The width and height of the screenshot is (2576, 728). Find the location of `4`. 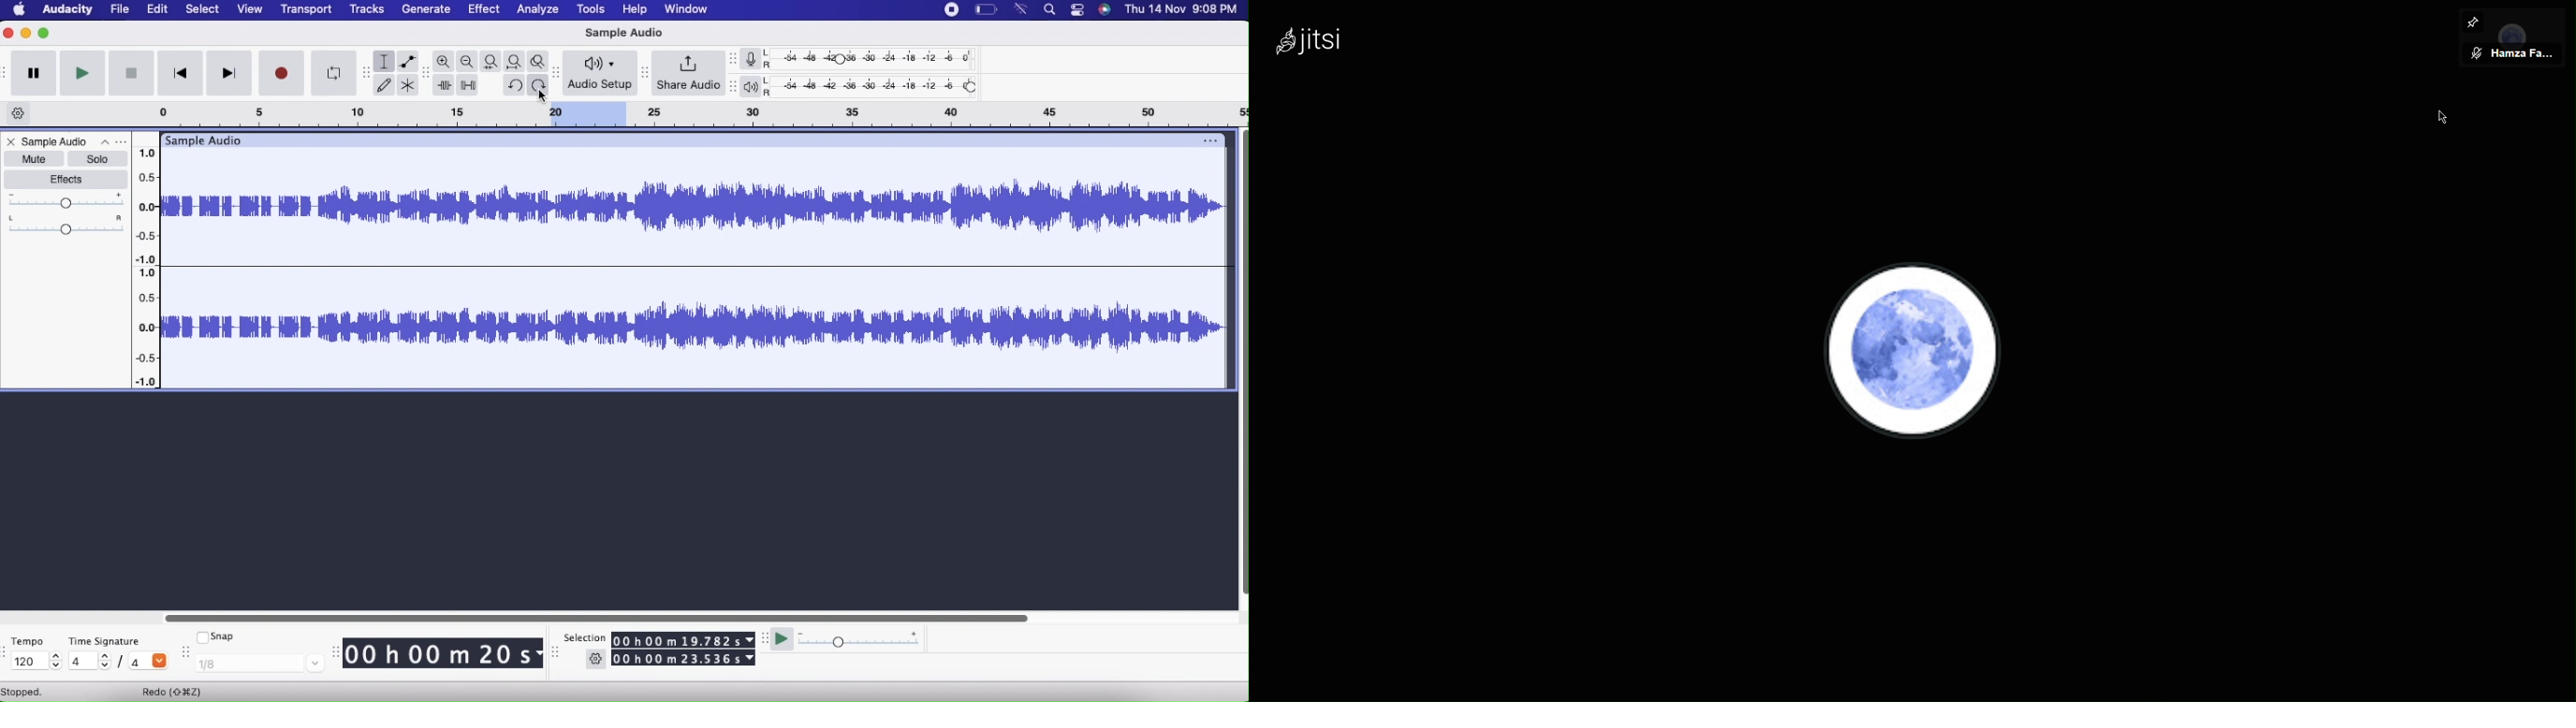

4 is located at coordinates (92, 662).